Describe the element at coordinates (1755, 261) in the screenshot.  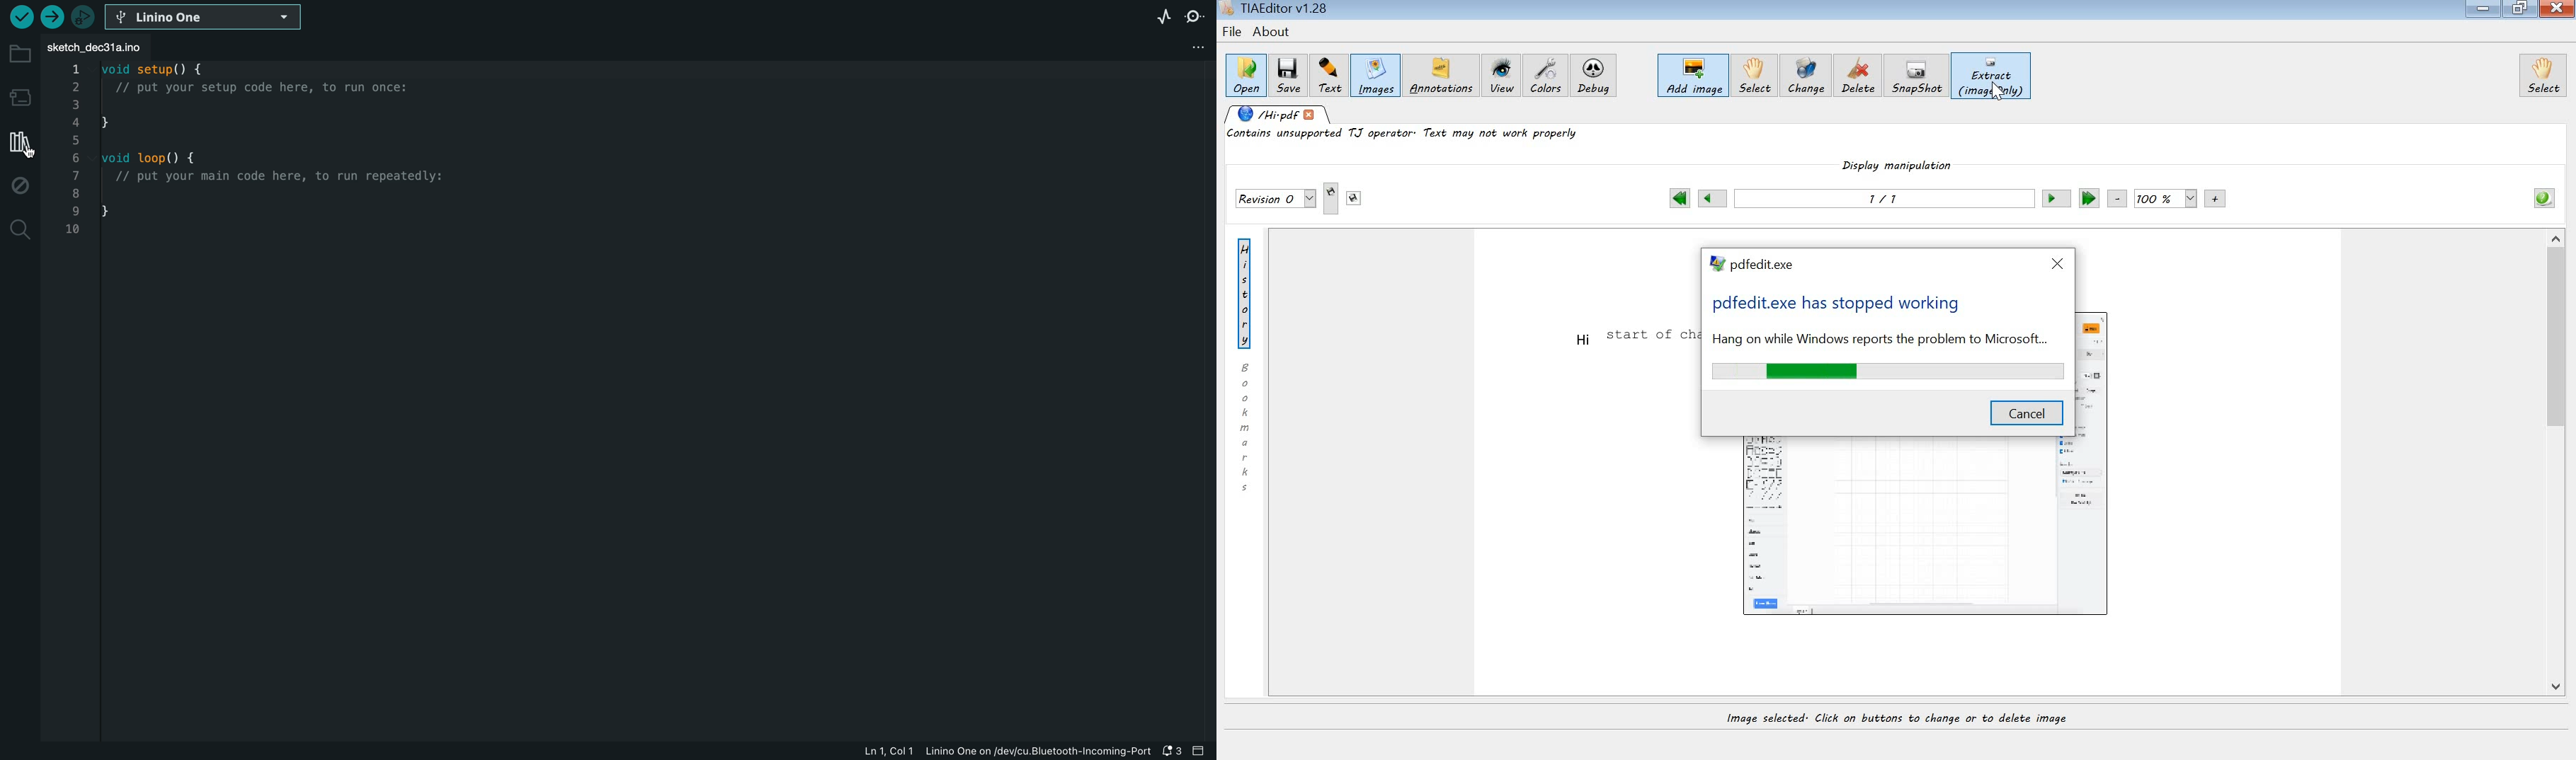
I see `system name` at that location.